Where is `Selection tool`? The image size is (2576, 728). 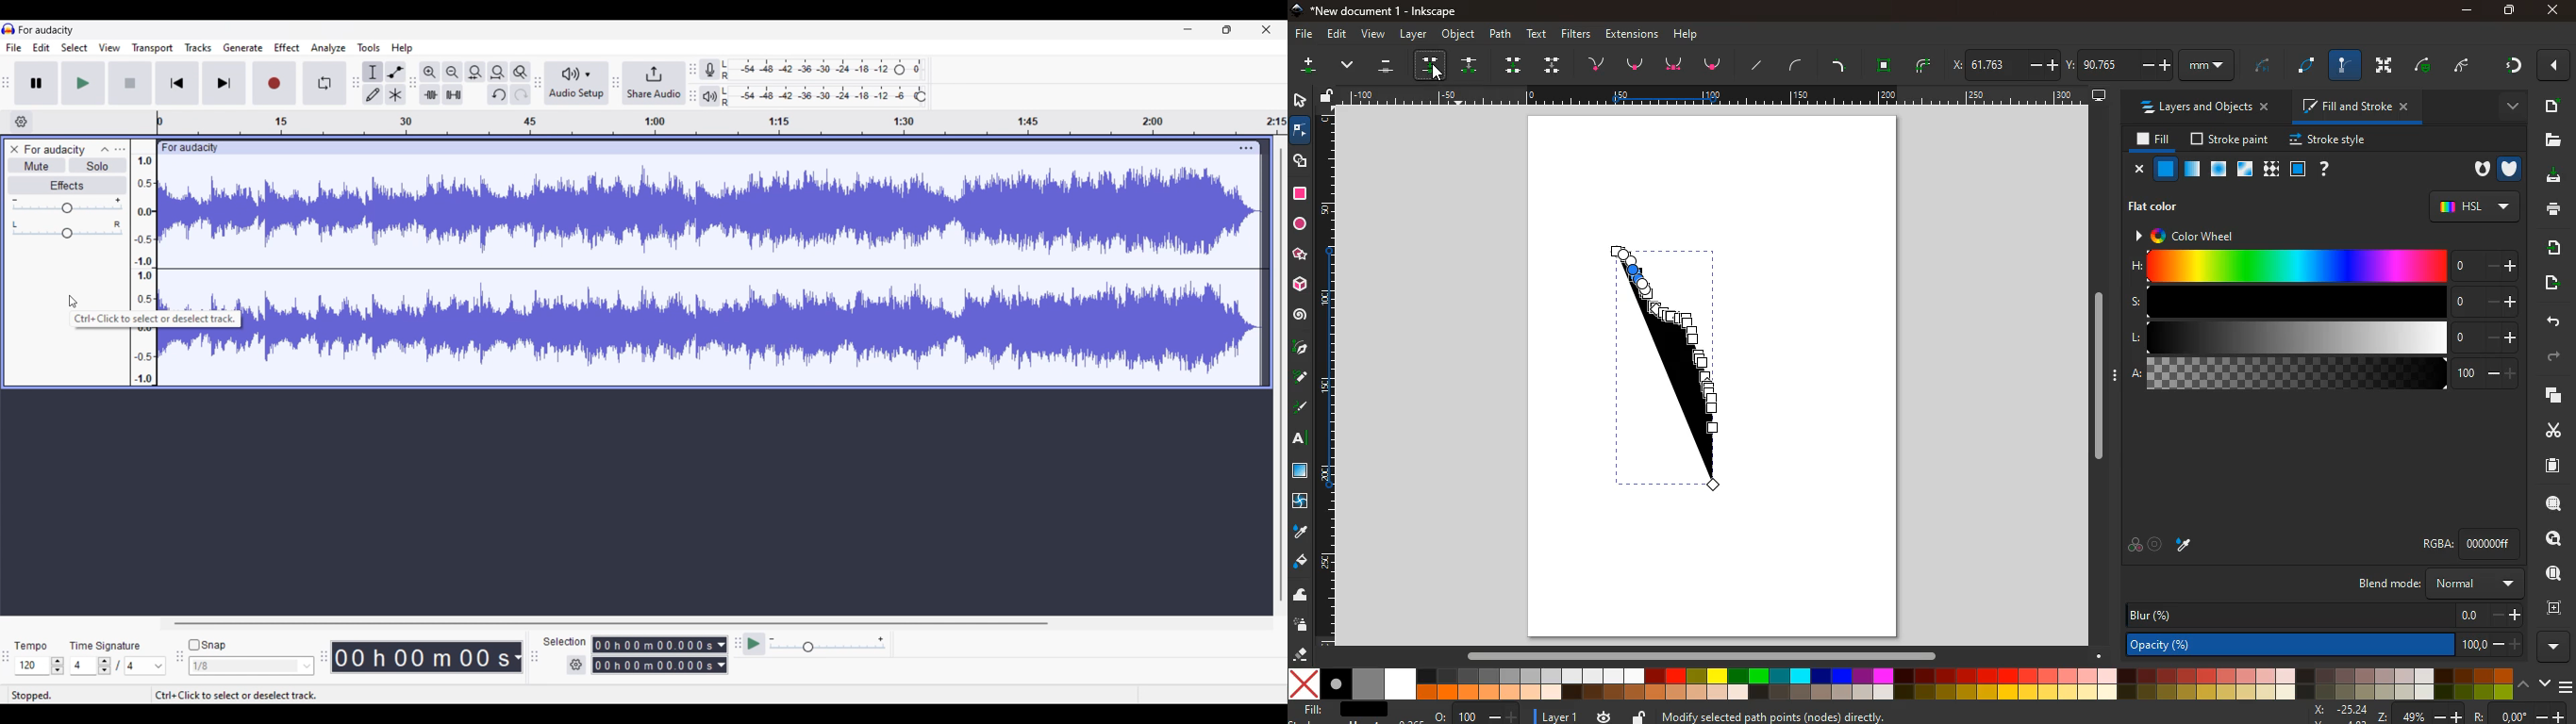 Selection tool is located at coordinates (374, 72).